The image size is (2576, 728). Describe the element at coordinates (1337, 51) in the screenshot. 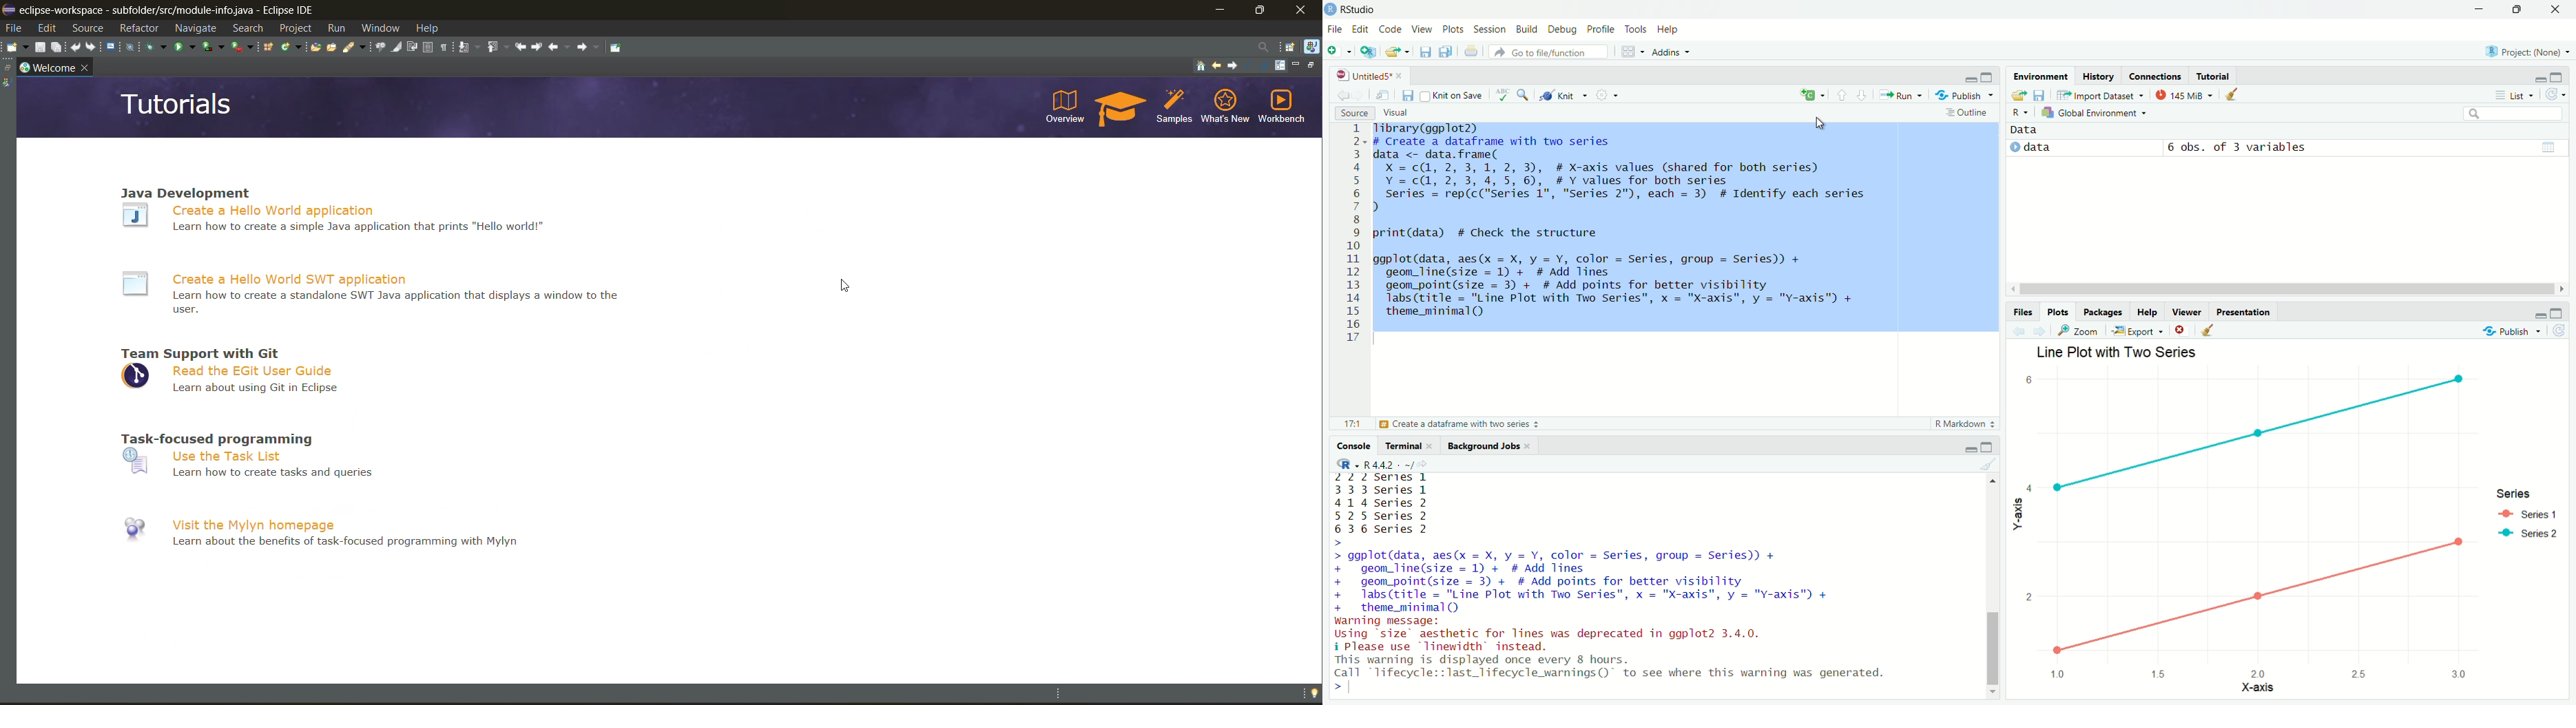

I see `New file` at that location.